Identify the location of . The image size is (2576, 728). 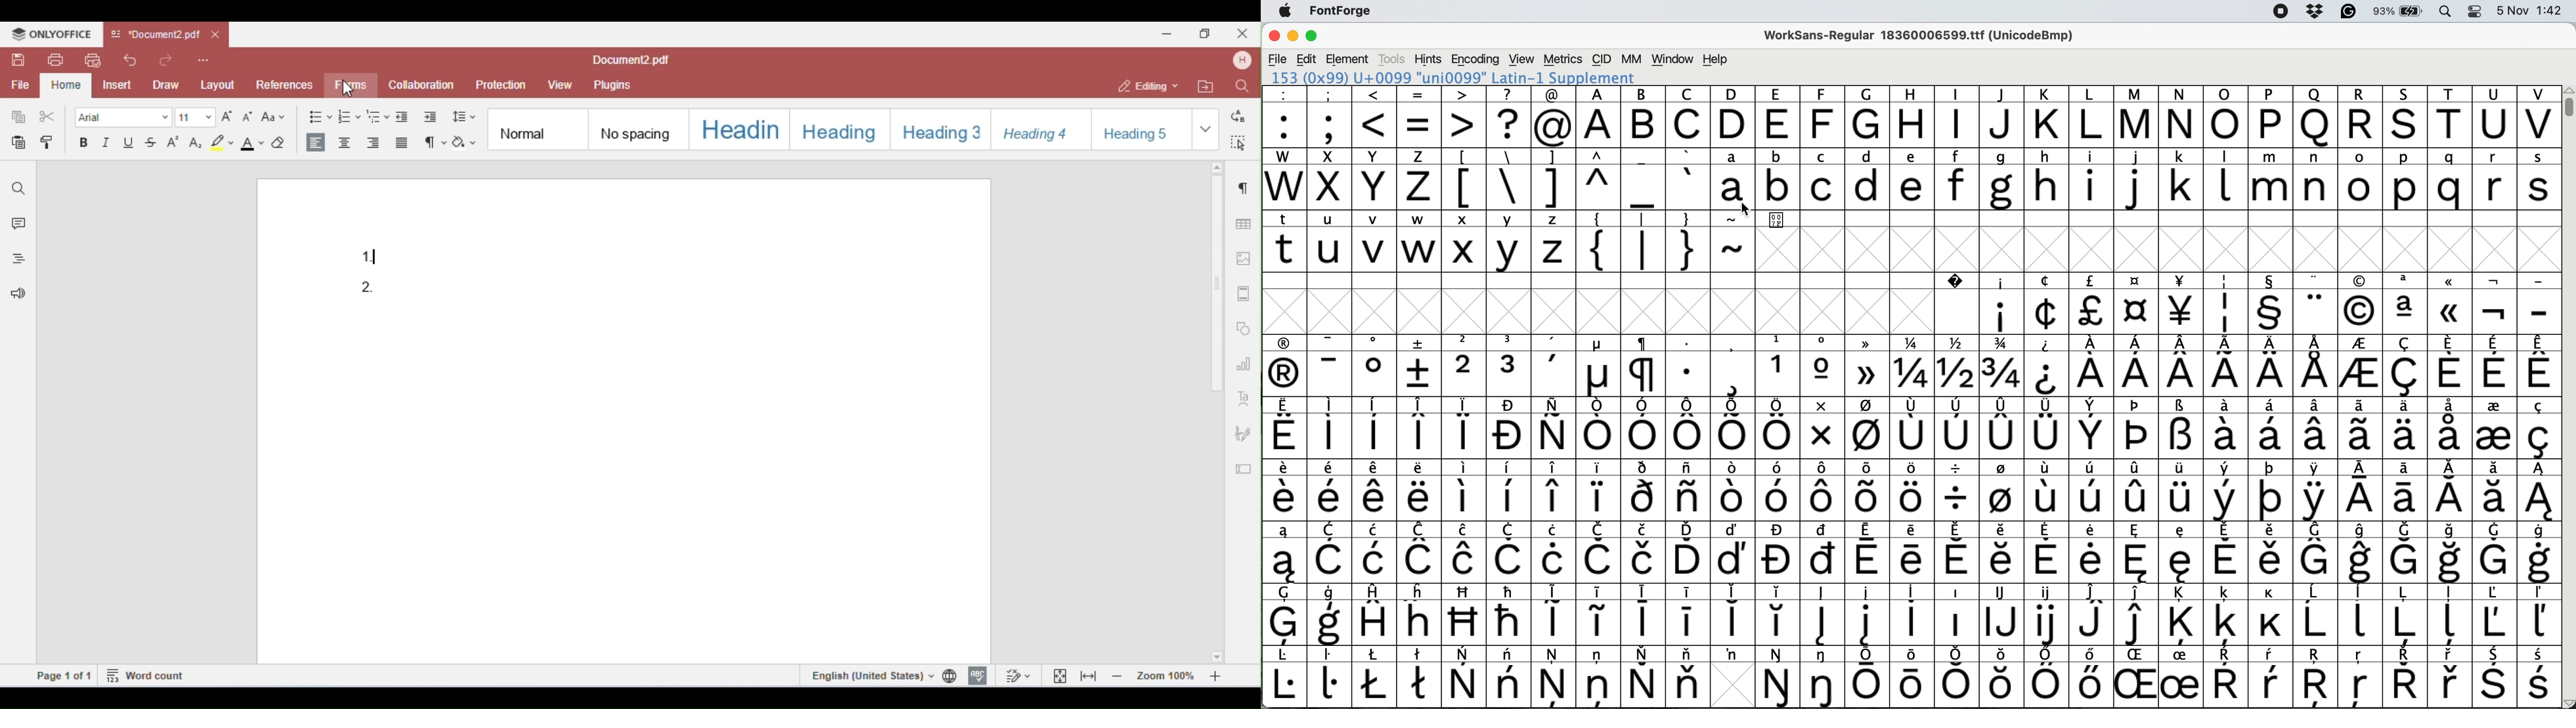
(2318, 677).